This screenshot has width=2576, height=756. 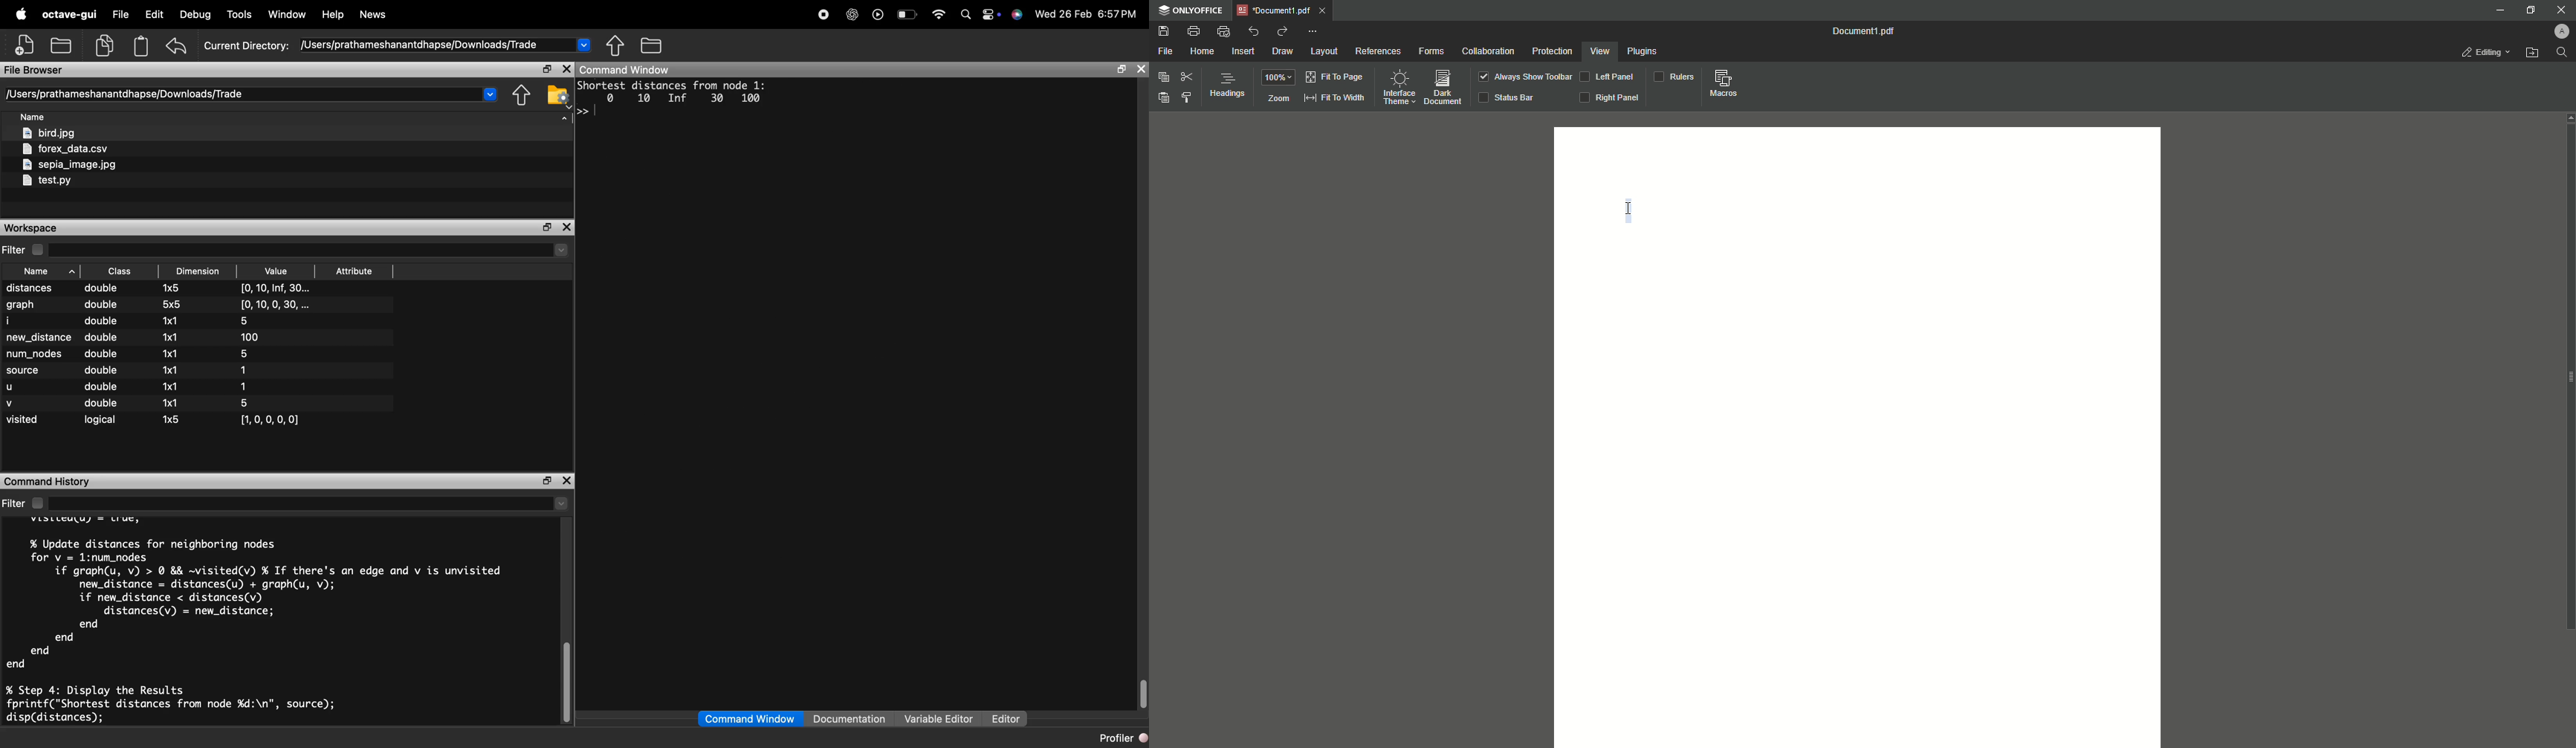 What do you see at coordinates (1282, 31) in the screenshot?
I see `Redo` at bounding box center [1282, 31].